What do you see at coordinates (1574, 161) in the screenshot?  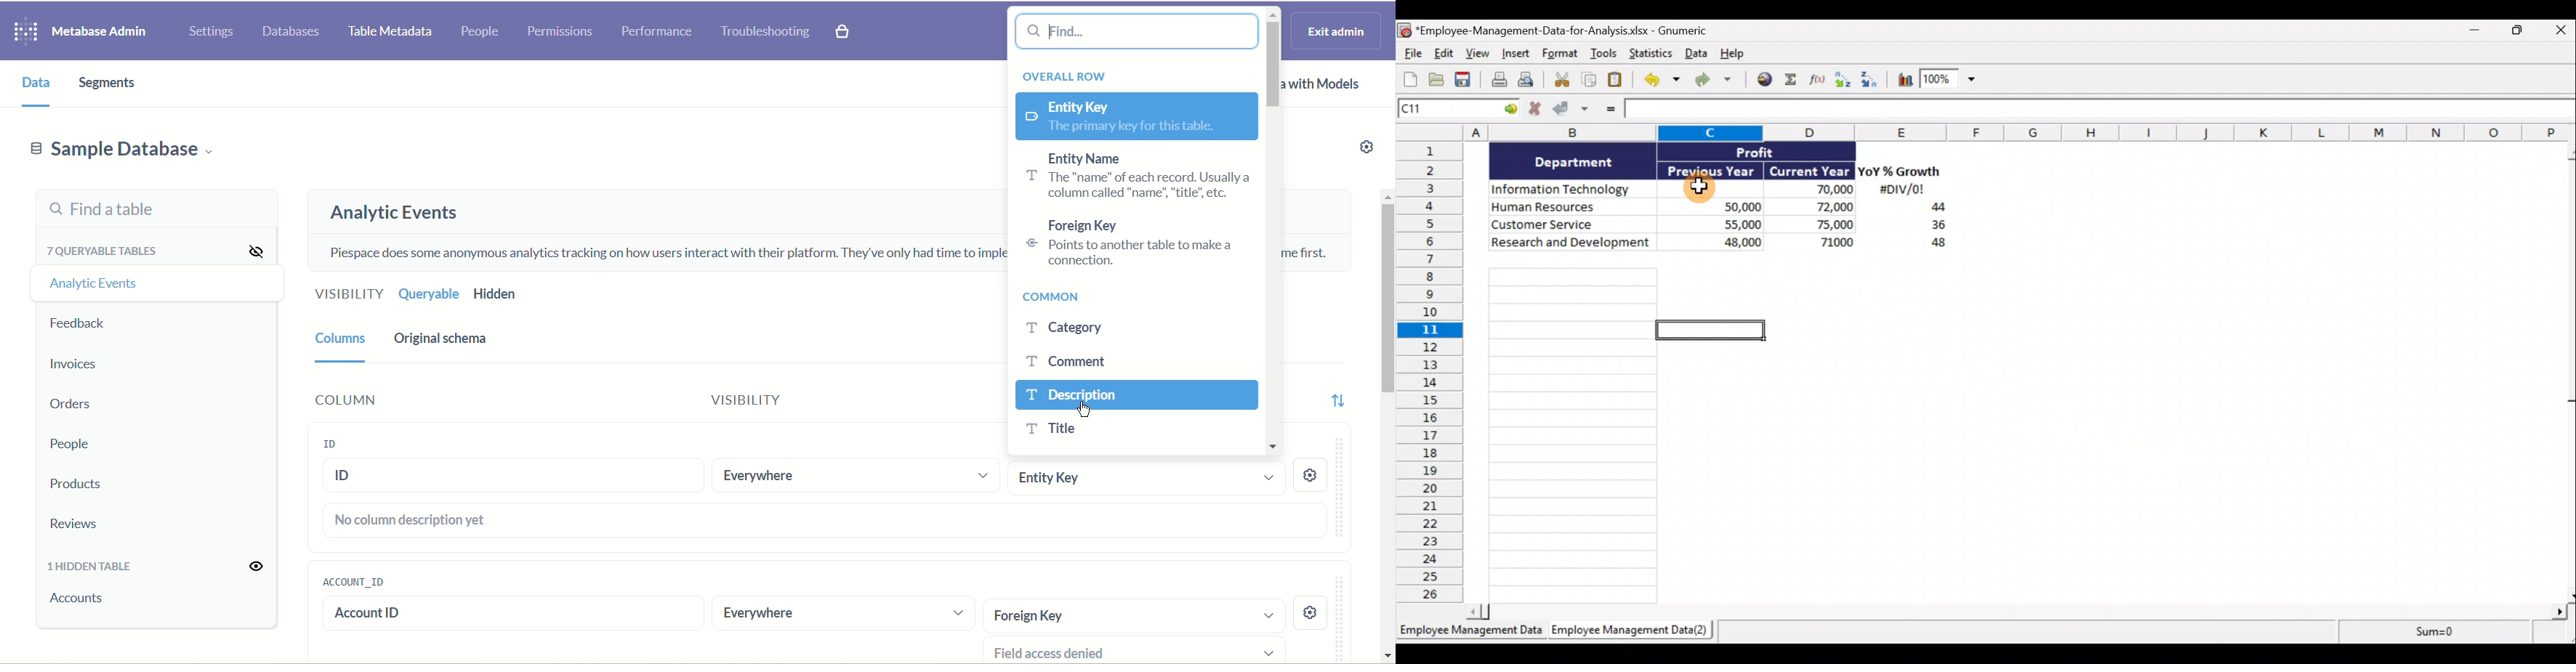 I see `Department` at bounding box center [1574, 161].